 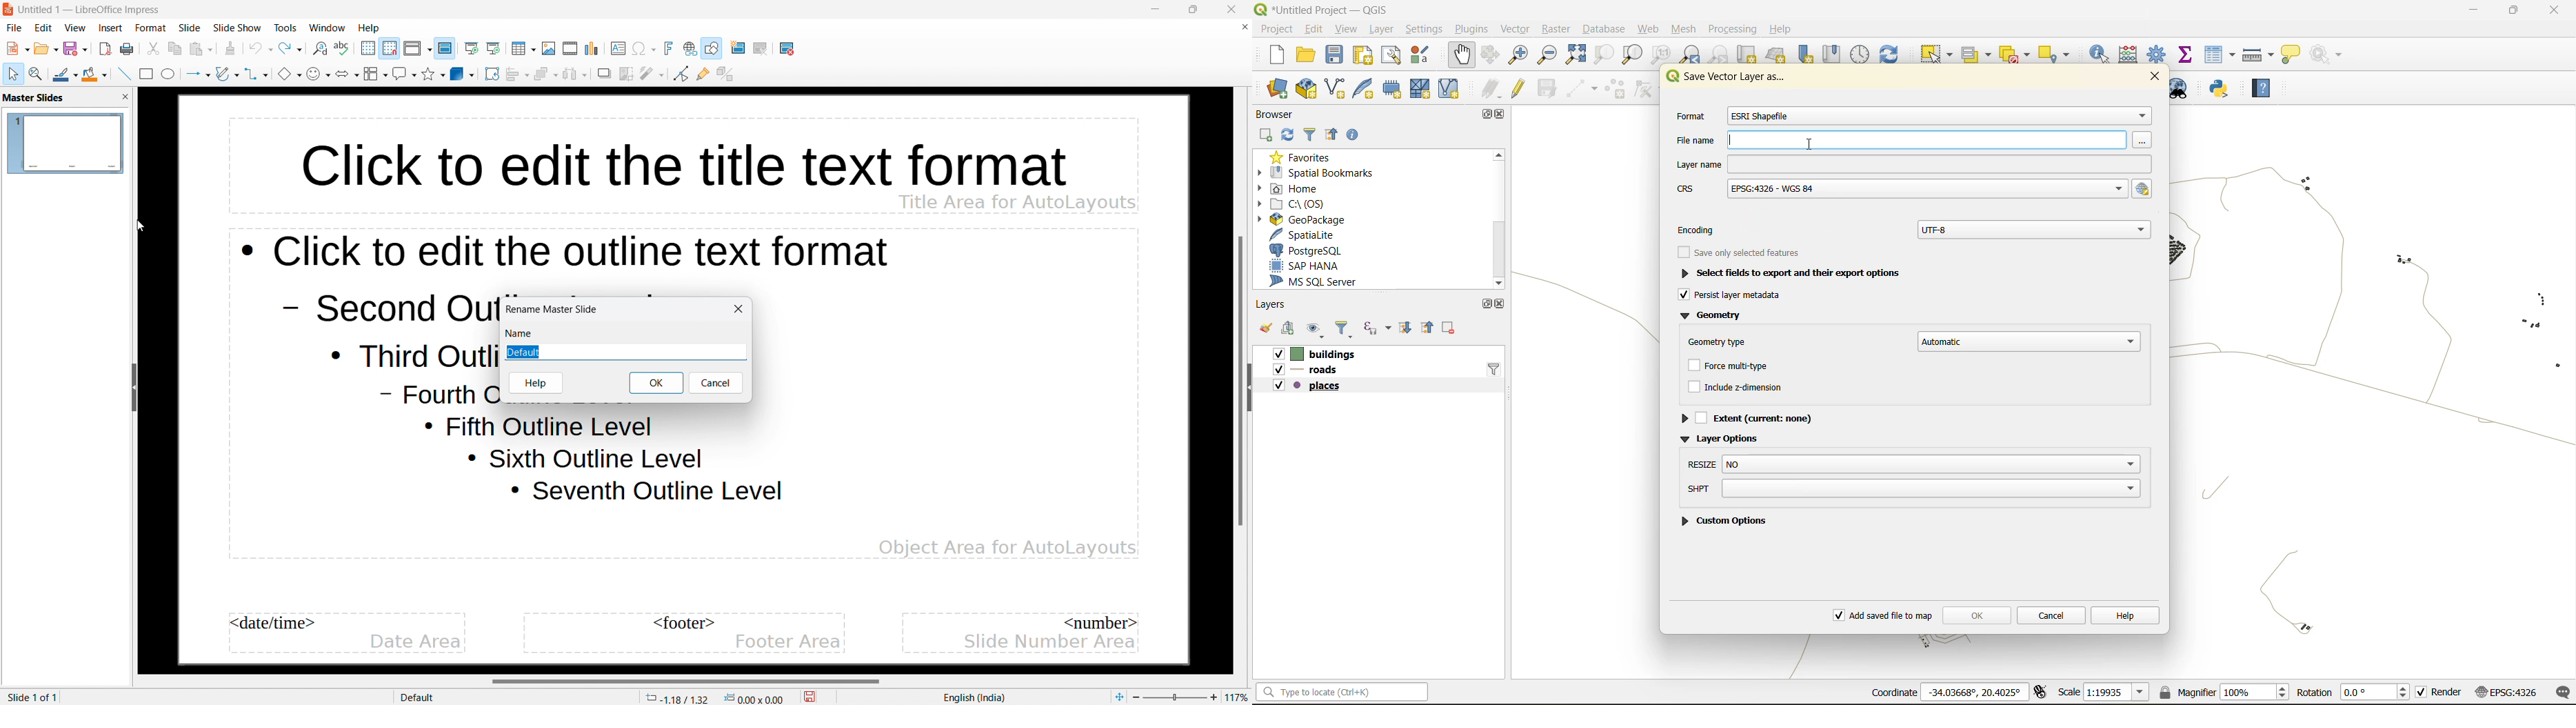 I want to click on Slide, so click(x=190, y=29).